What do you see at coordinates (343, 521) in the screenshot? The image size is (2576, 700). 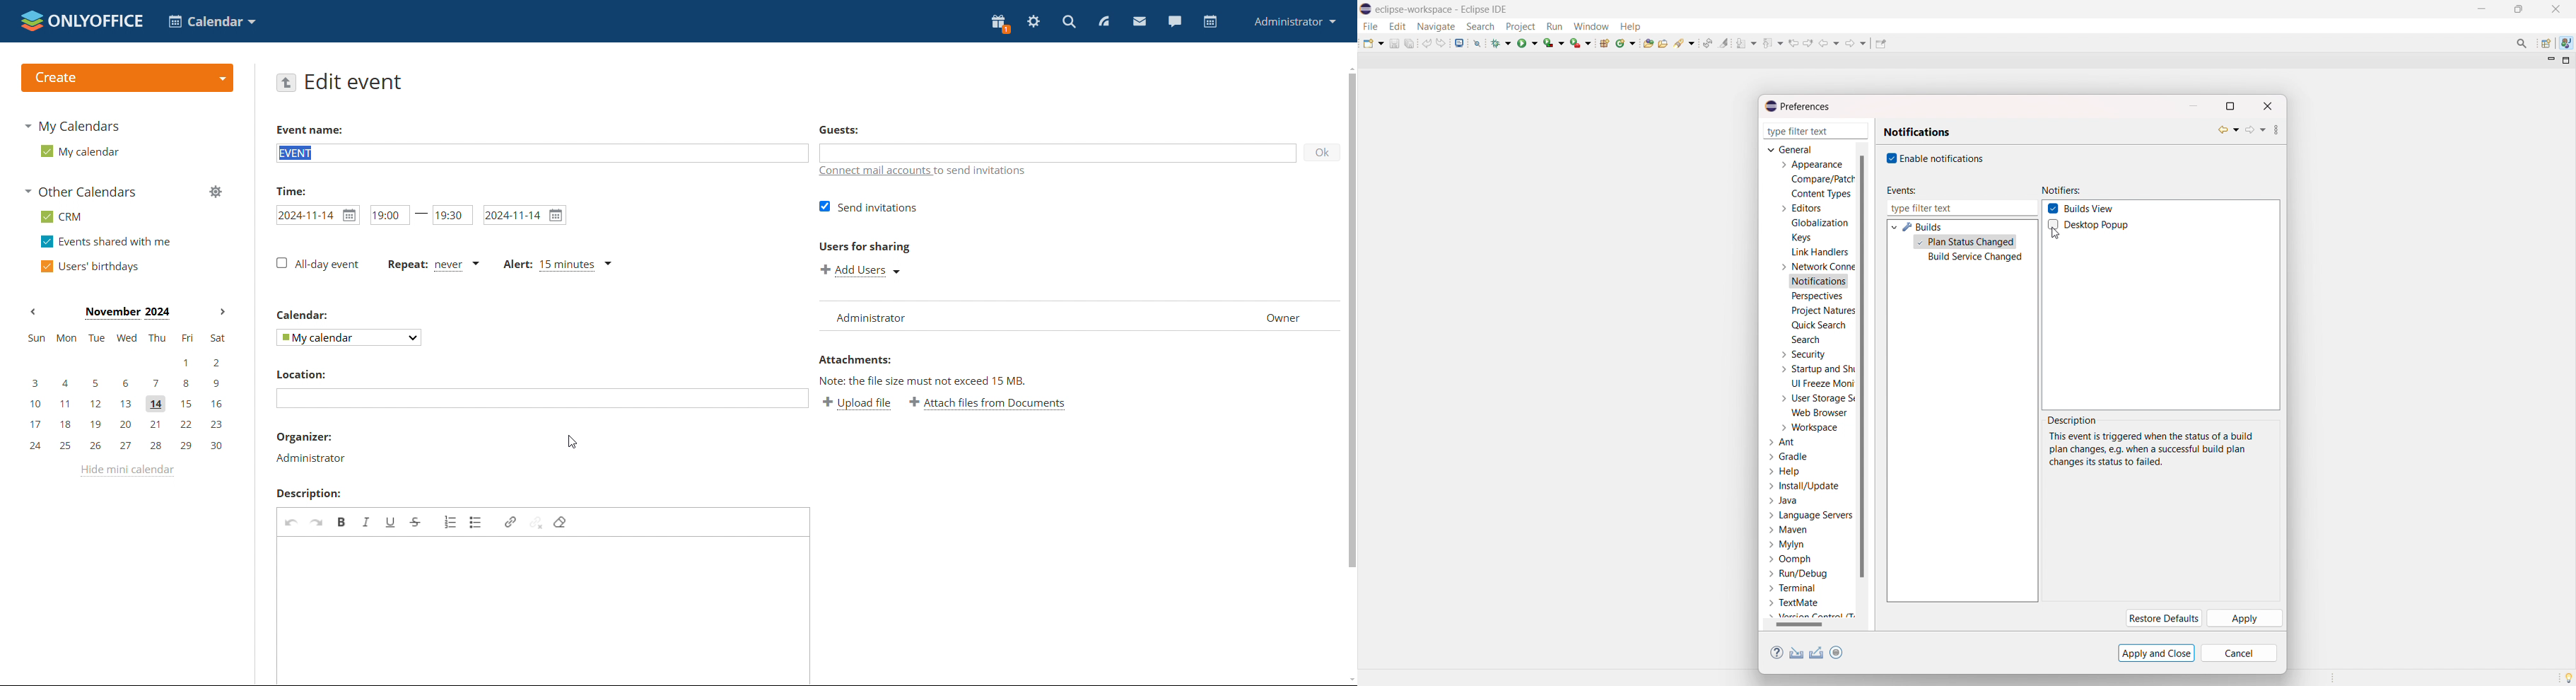 I see `bold` at bounding box center [343, 521].